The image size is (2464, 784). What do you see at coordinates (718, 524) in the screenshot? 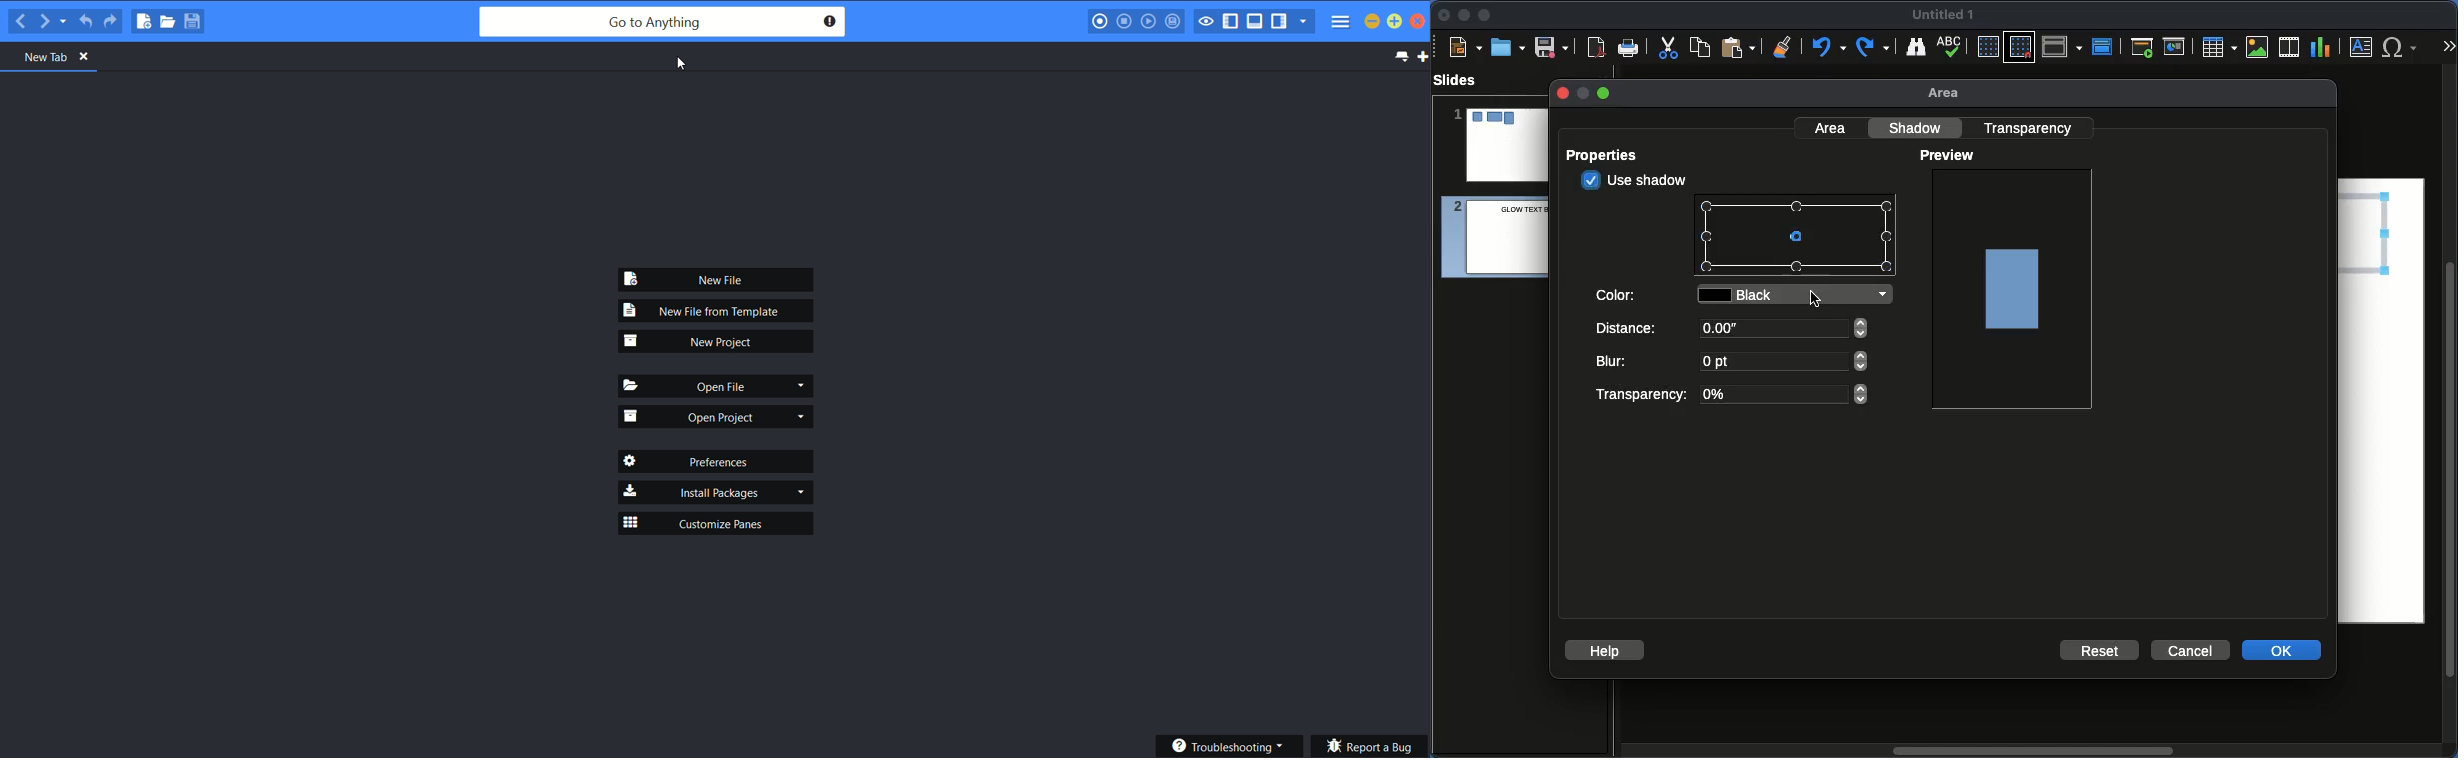
I see `customize panes` at bounding box center [718, 524].